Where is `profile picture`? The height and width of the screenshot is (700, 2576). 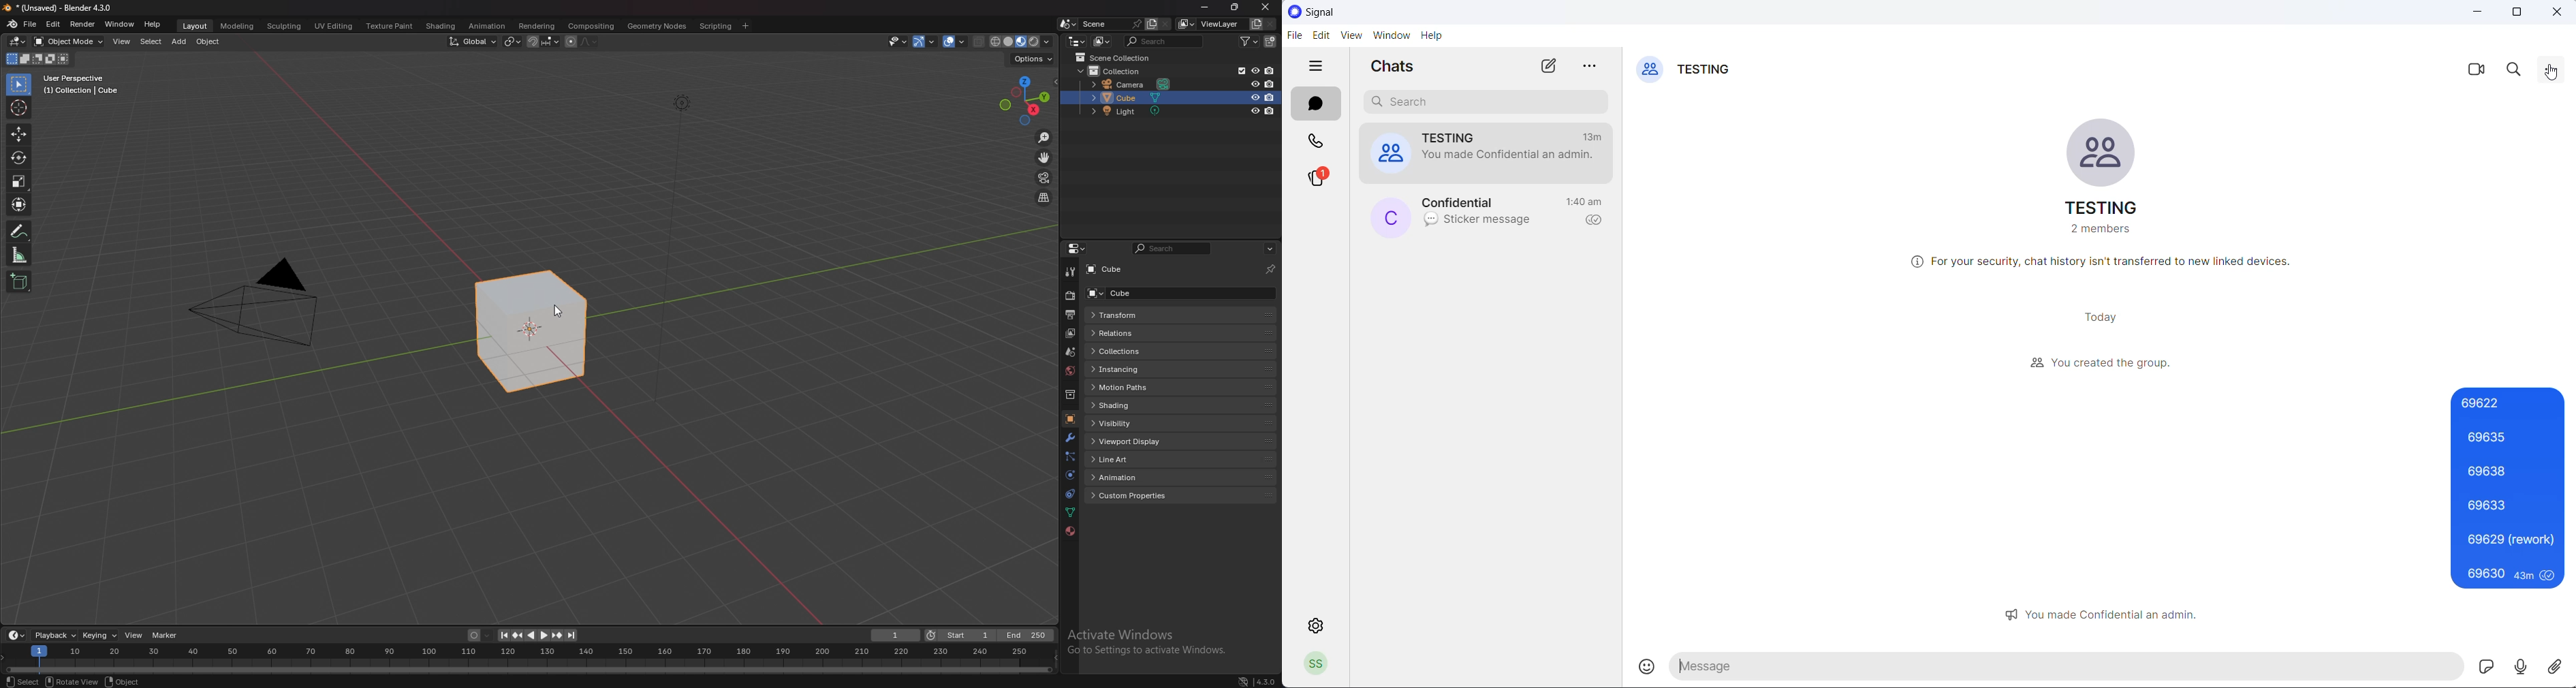
profile picture is located at coordinates (1391, 217).